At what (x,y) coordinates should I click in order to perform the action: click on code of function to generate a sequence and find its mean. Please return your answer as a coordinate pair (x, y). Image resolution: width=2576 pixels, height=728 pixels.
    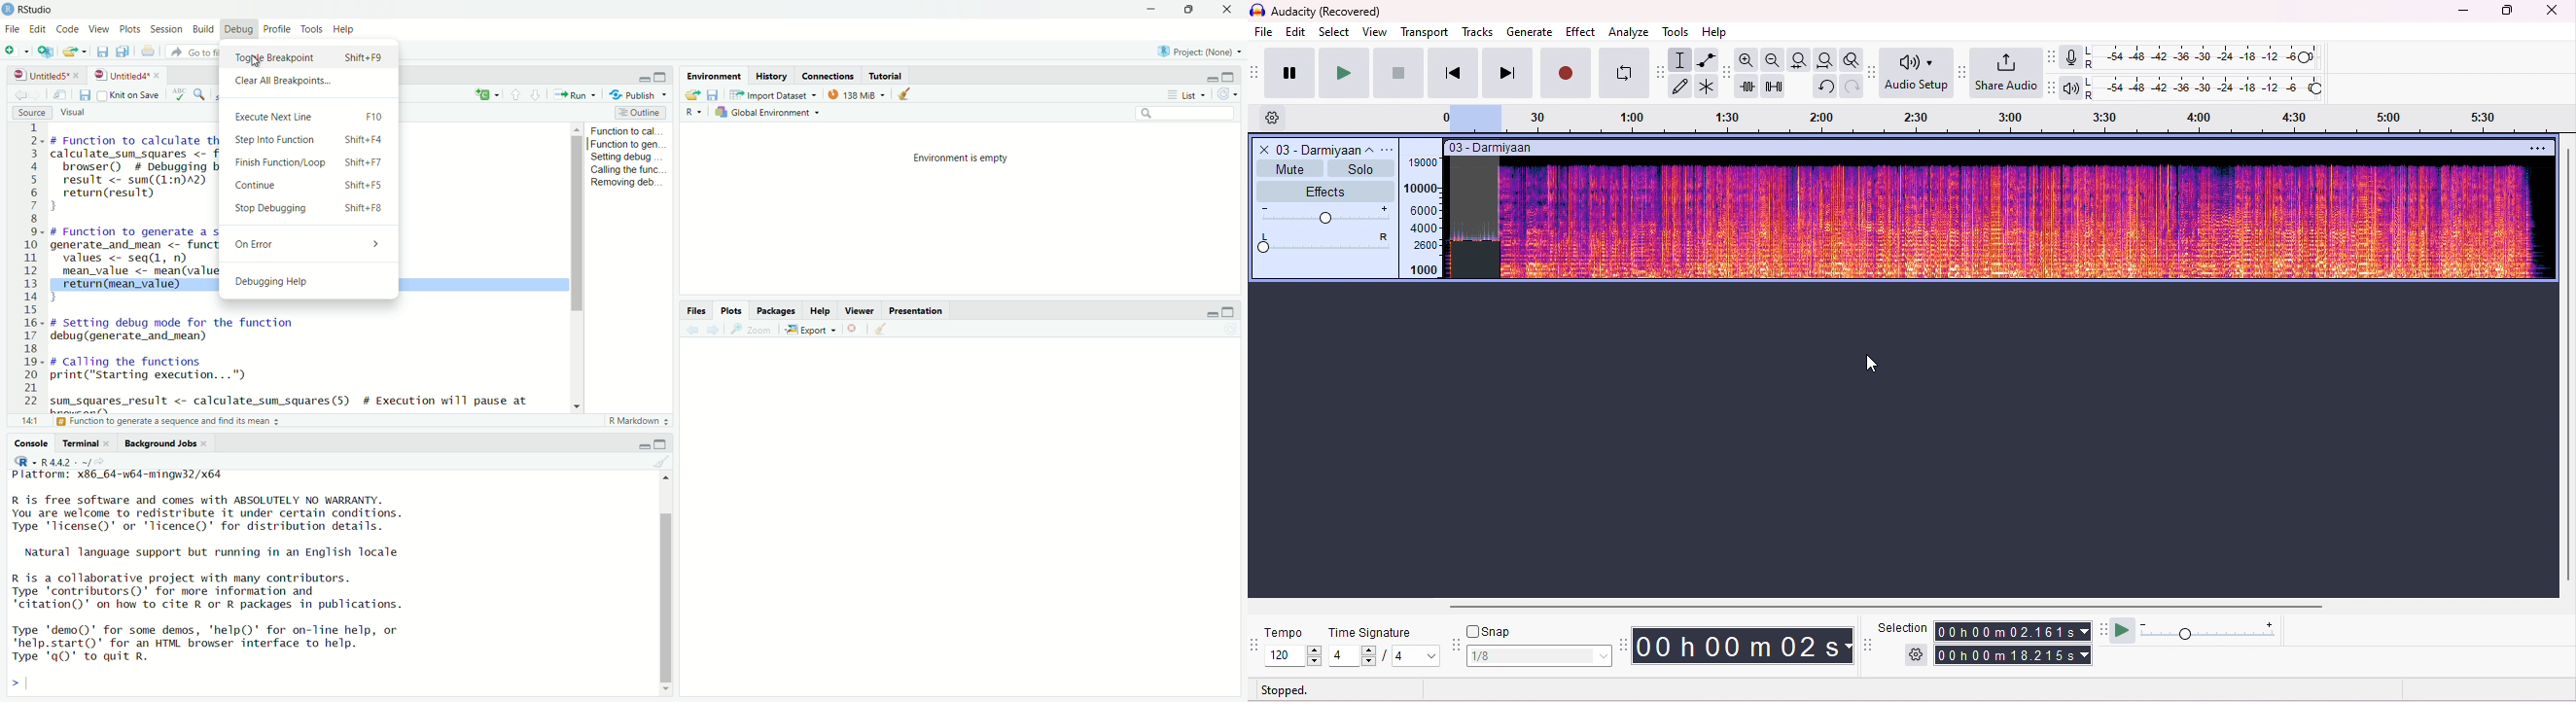
    Looking at the image, I should click on (131, 265).